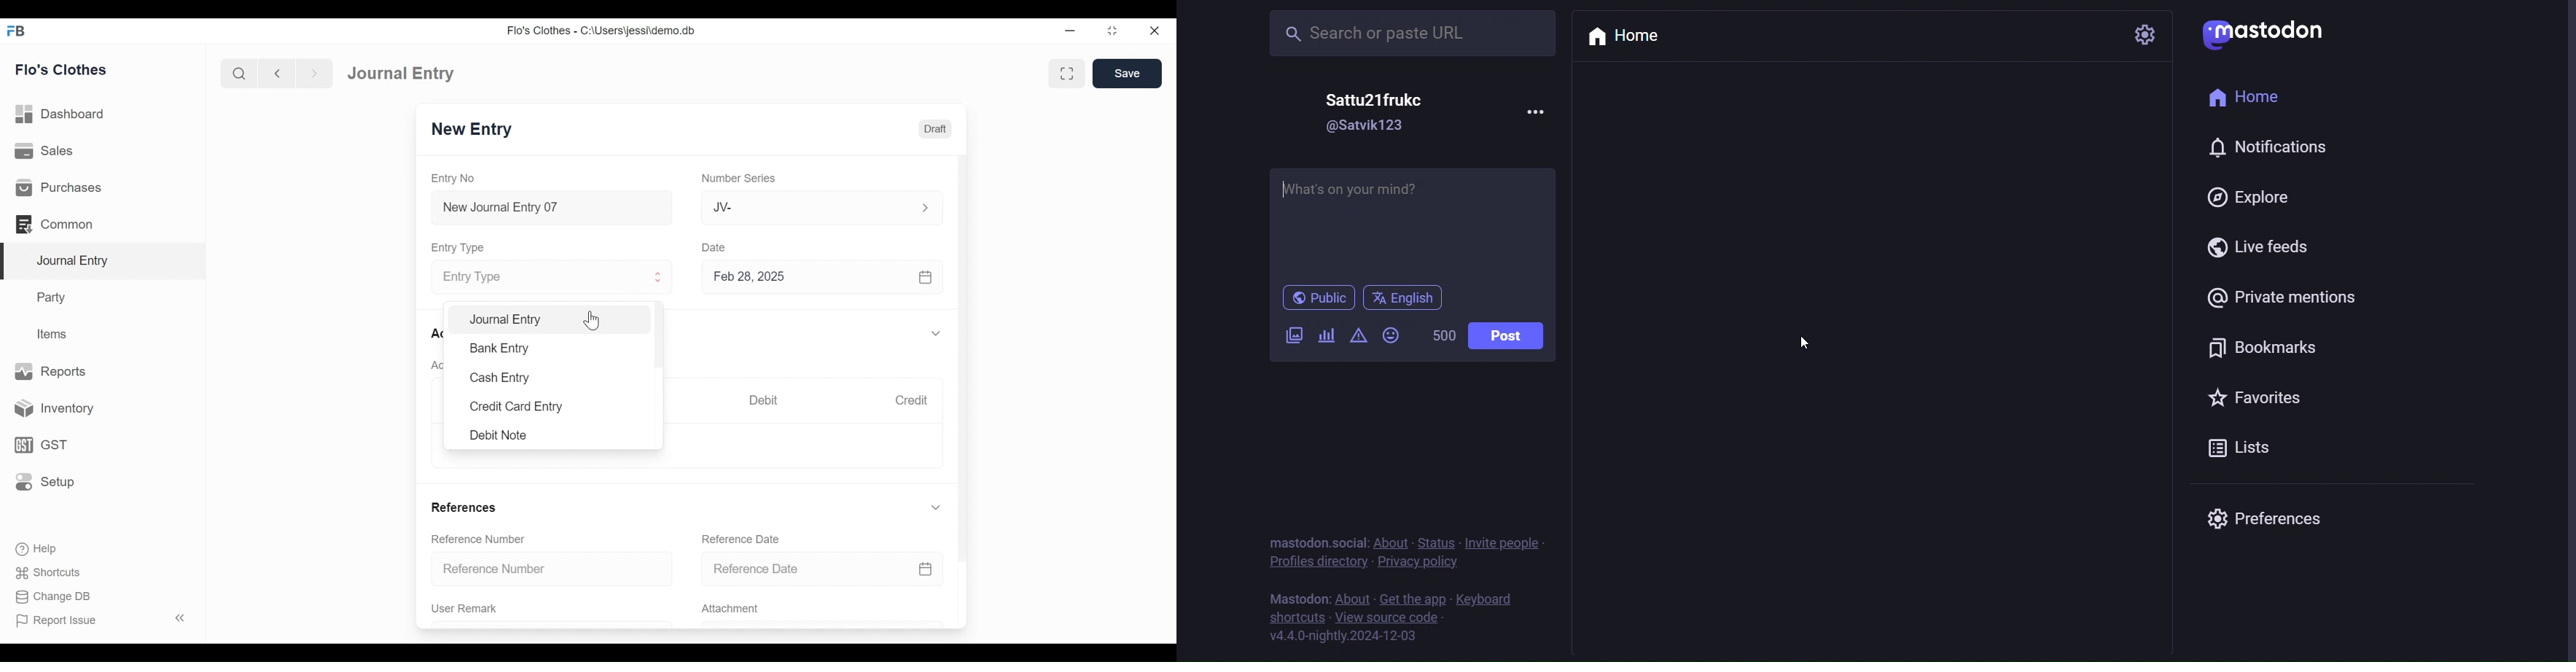 This screenshot has width=2576, height=672. I want to click on Reference Number, so click(479, 540).